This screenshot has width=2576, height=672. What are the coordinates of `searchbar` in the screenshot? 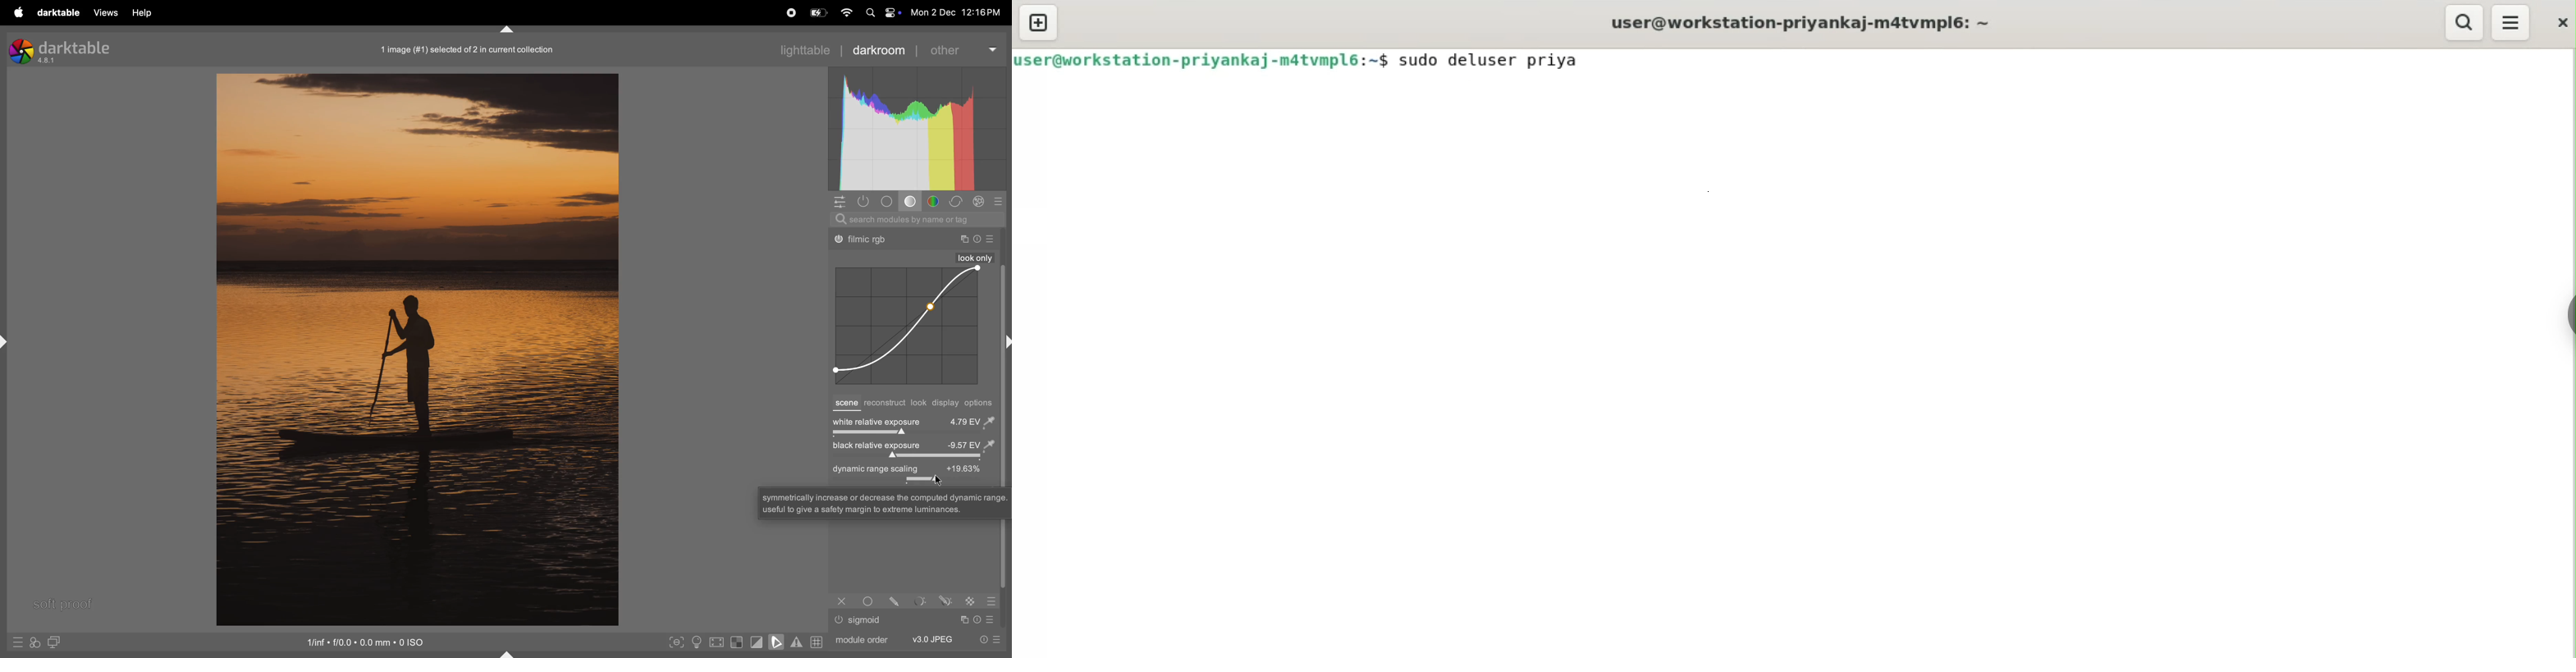 It's located at (917, 220).